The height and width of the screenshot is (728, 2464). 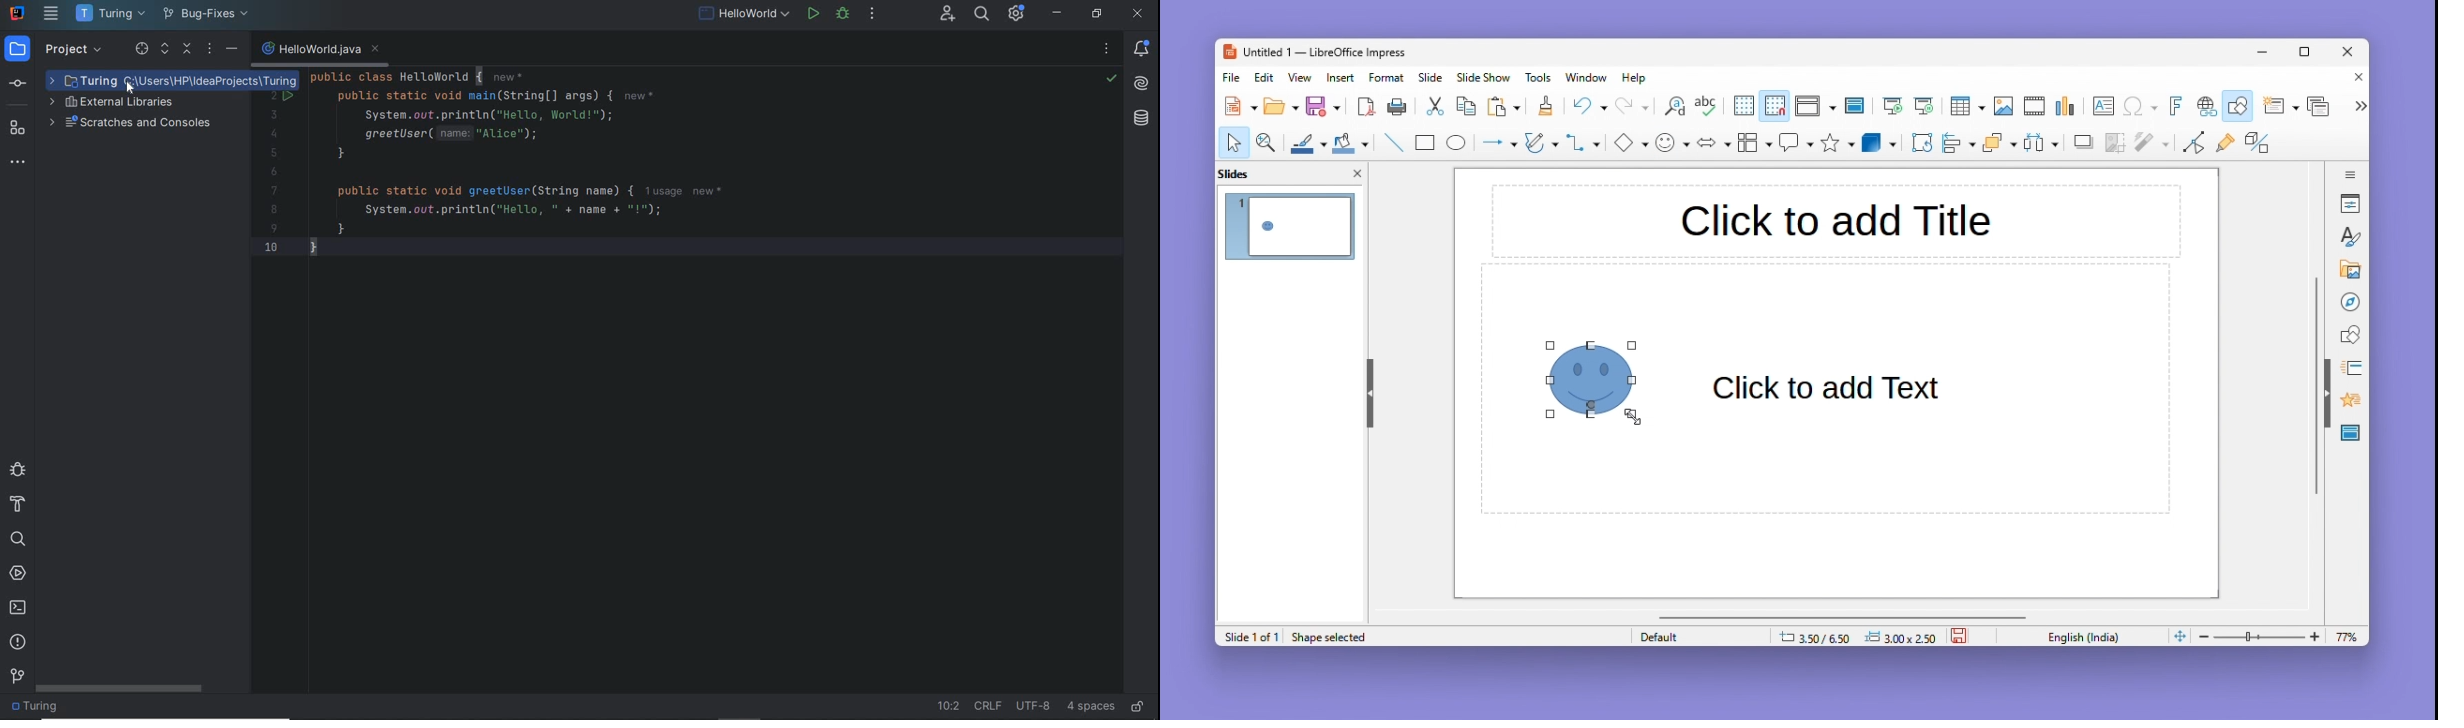 What do you see at coordinates (1796, 142) in the screenshot?
I see `Comment box` at bounding box center [1796, 142].